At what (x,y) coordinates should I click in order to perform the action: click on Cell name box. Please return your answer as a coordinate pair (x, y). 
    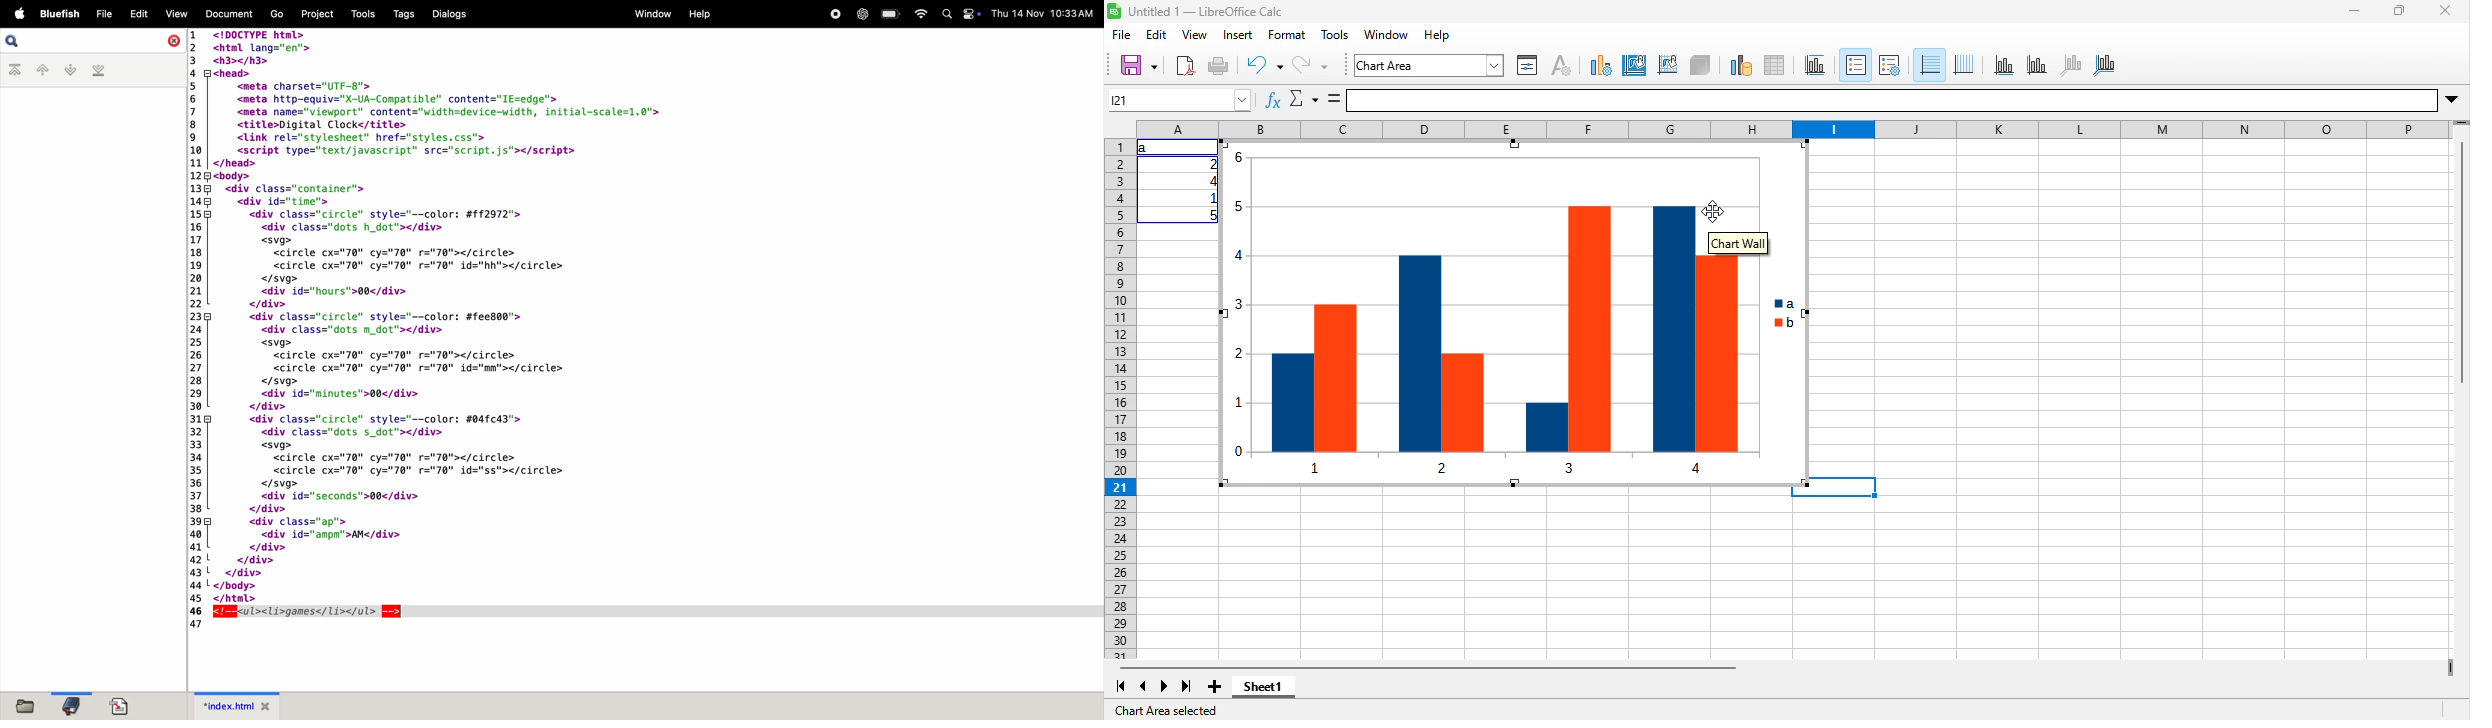
    Looking at the image, I should click on (1180, 100).